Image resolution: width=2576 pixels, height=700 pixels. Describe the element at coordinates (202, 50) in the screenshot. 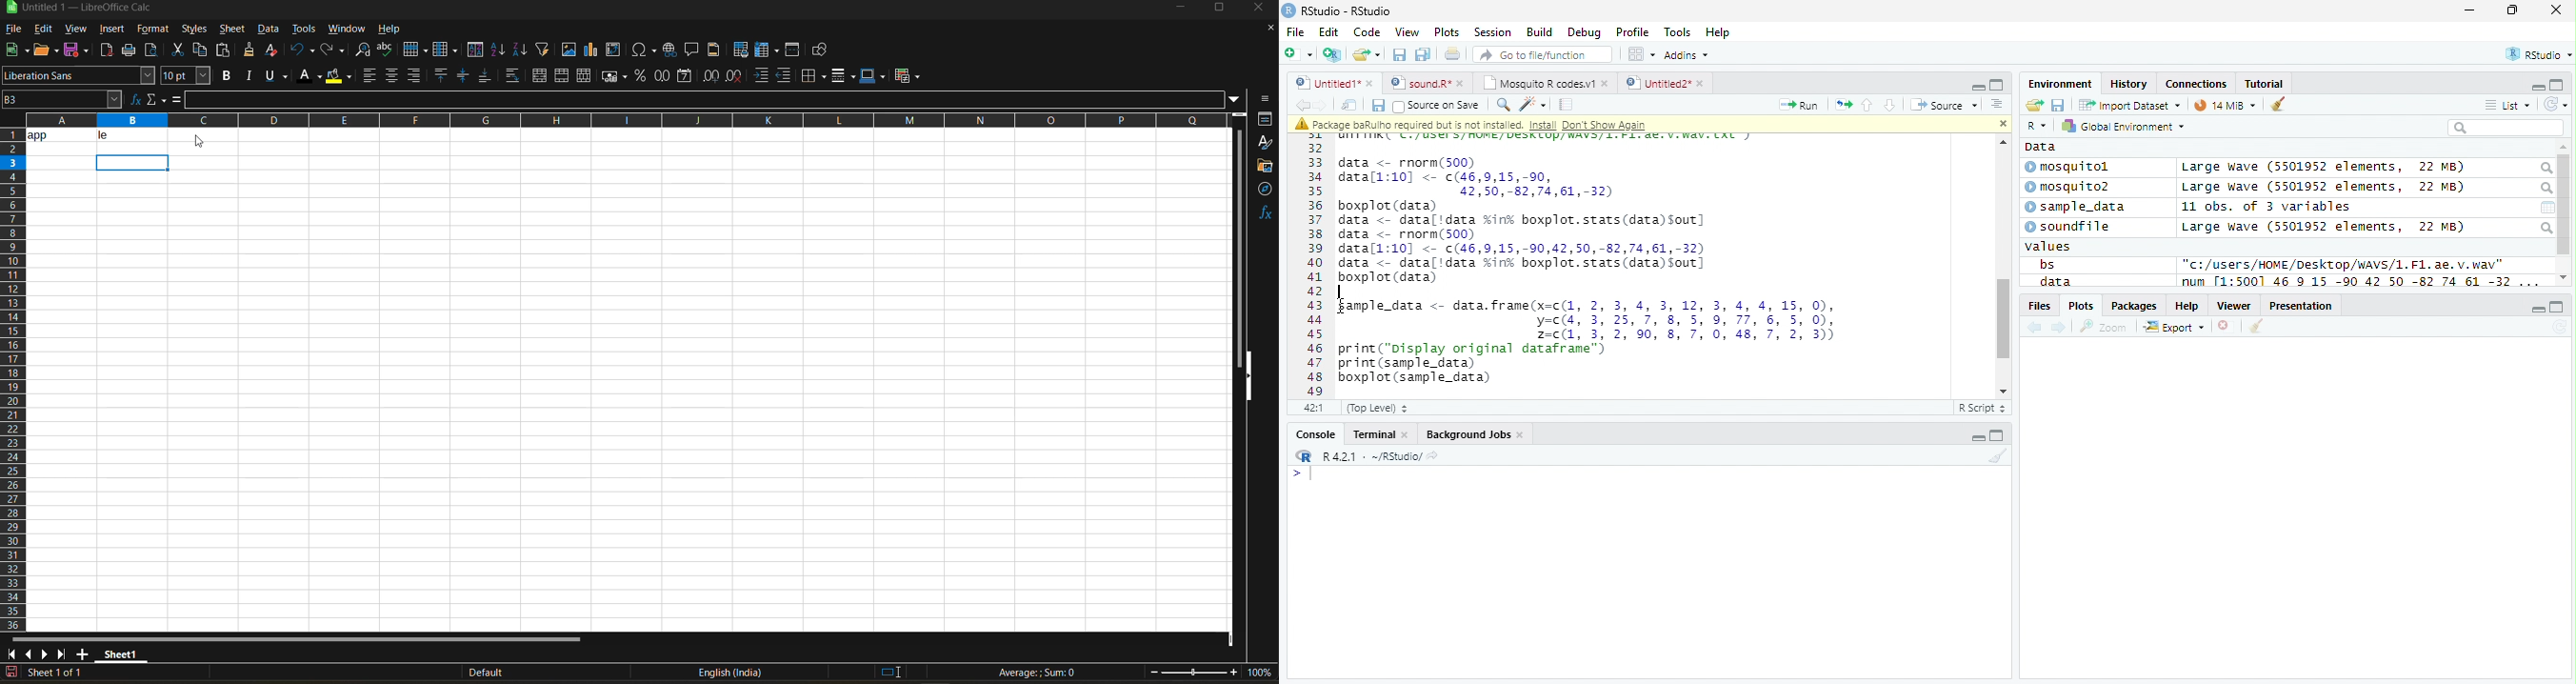

I see `copy` at that location.